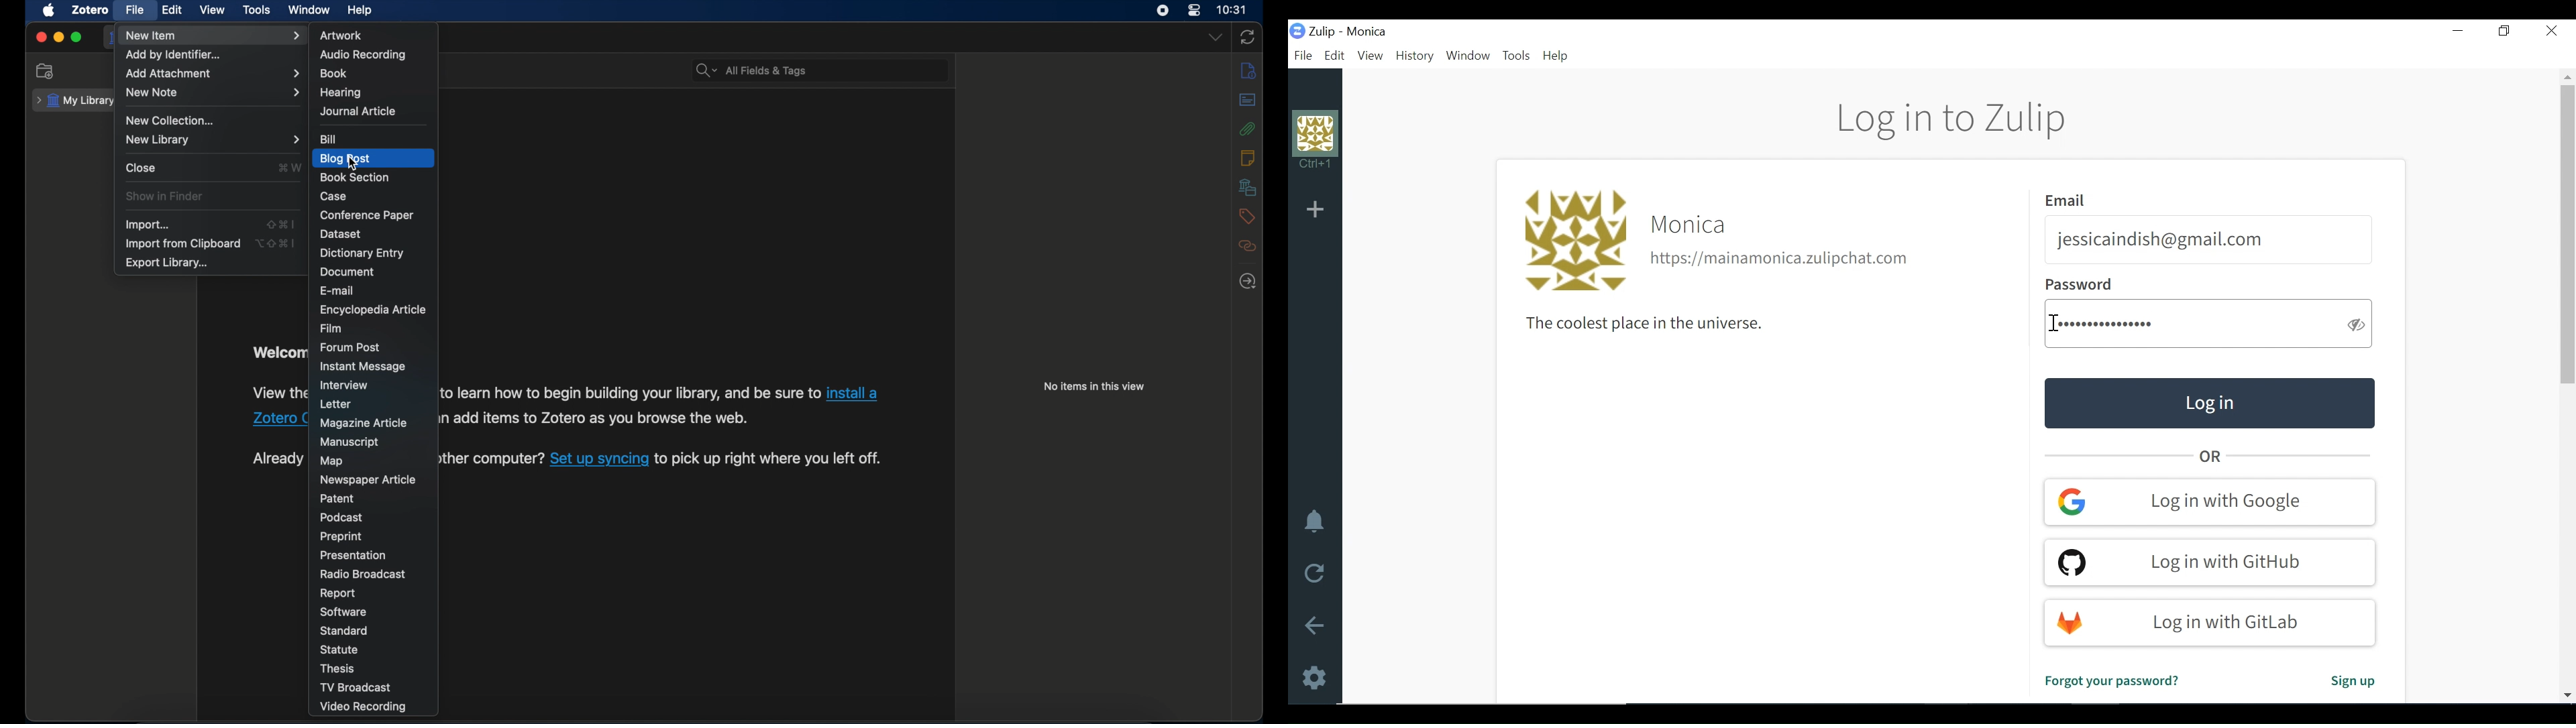 The width and height of the screenshot is (2576, 728). What do you see at coordinates (753, 70) in the screenshot?
I see `all fields & tags` at bounding box center [753, 70].